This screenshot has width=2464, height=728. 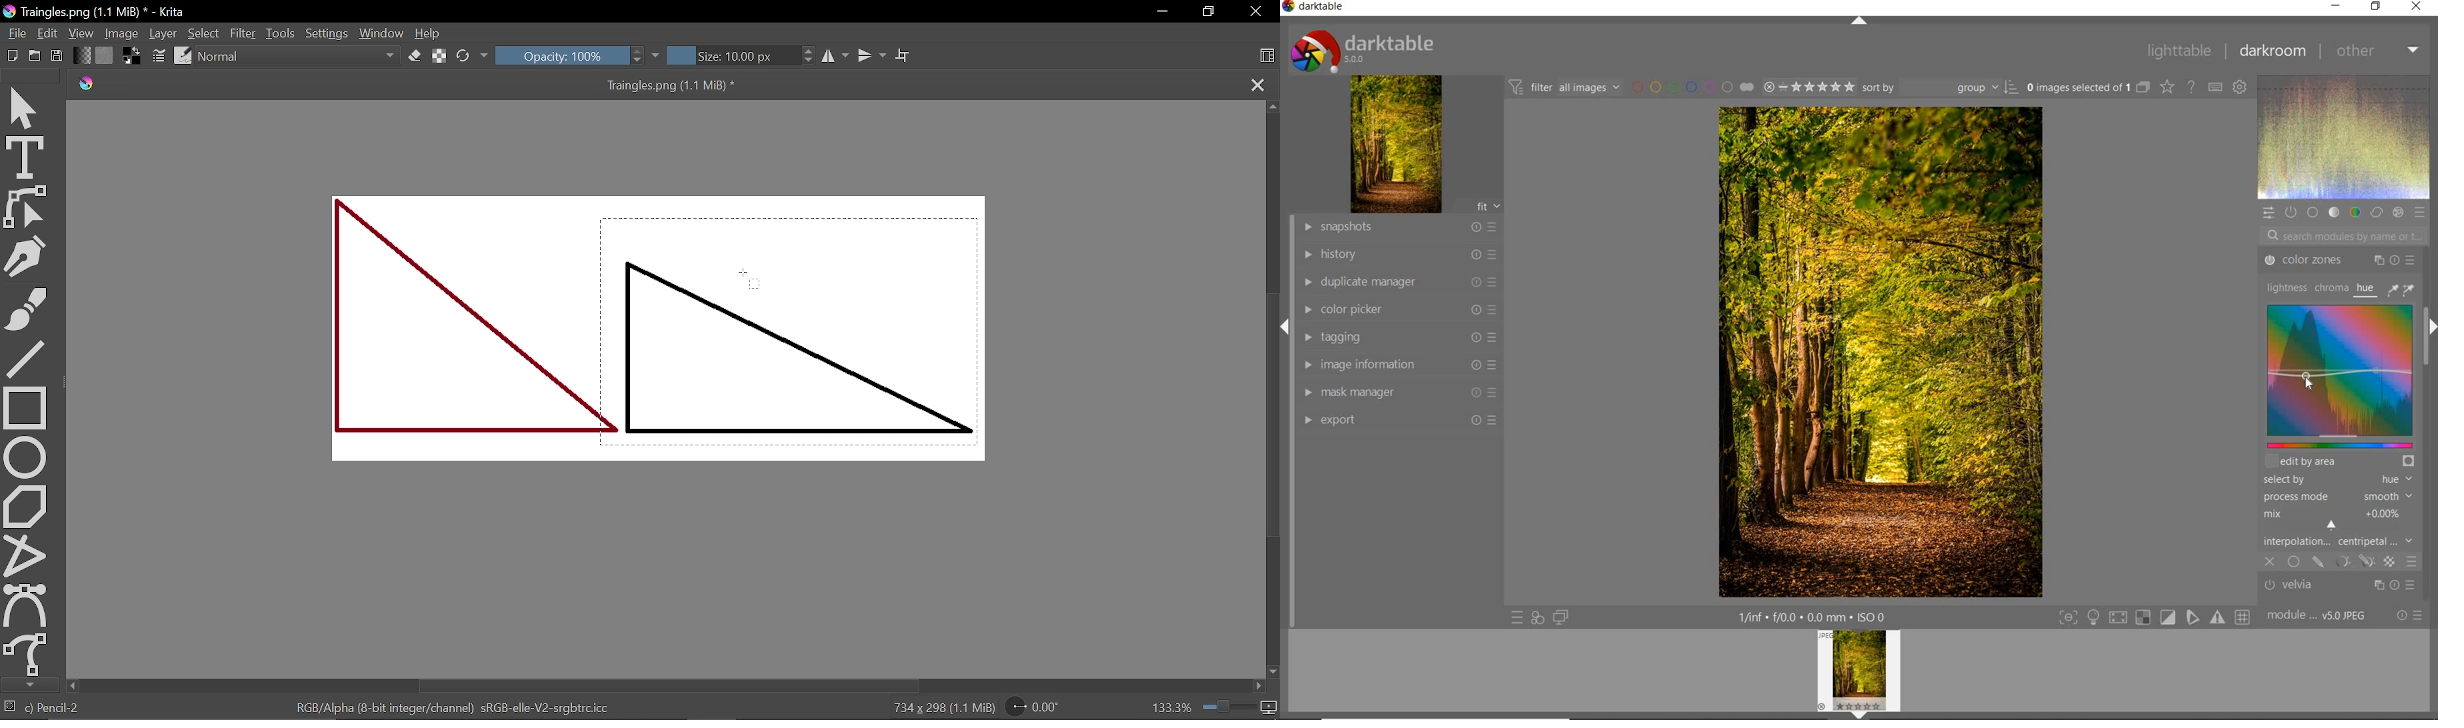 I want to click on Edit shapes tool, so click(x=24, y=207).